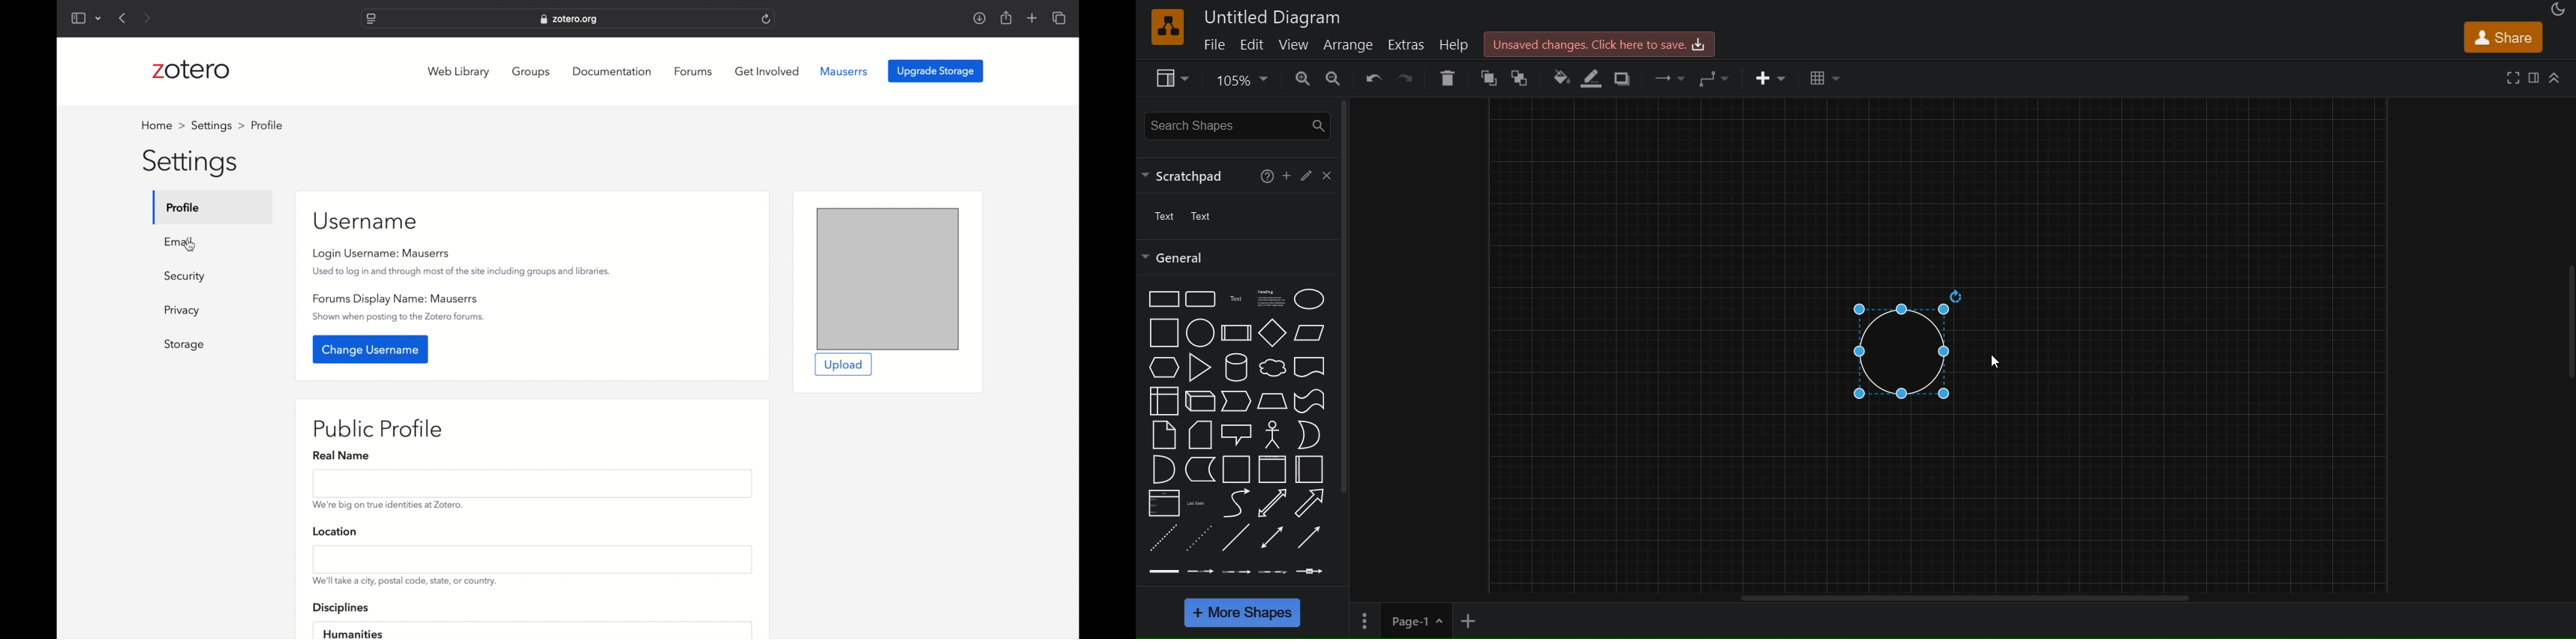 This screenshot has height=644, width=2576. Describe the element at coordinates (1295, 44) in the screenshot. I see `view` at that location.